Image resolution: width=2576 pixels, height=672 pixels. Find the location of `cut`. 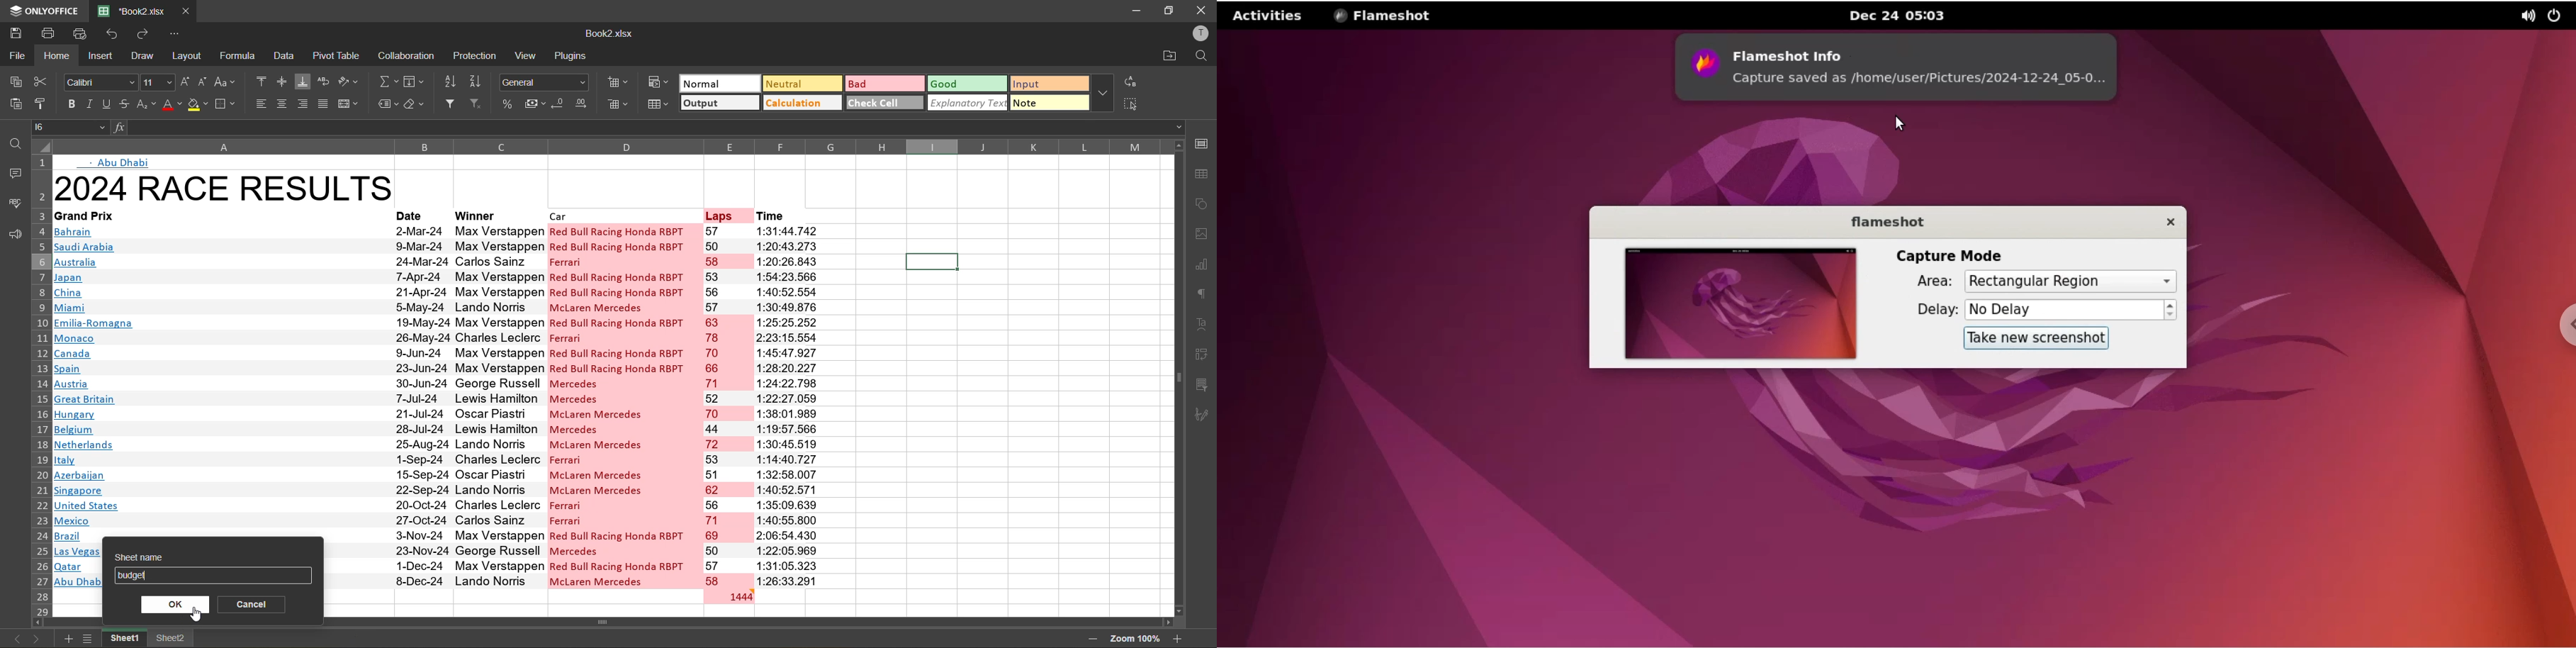

cut is located at coordinates (42, 81).